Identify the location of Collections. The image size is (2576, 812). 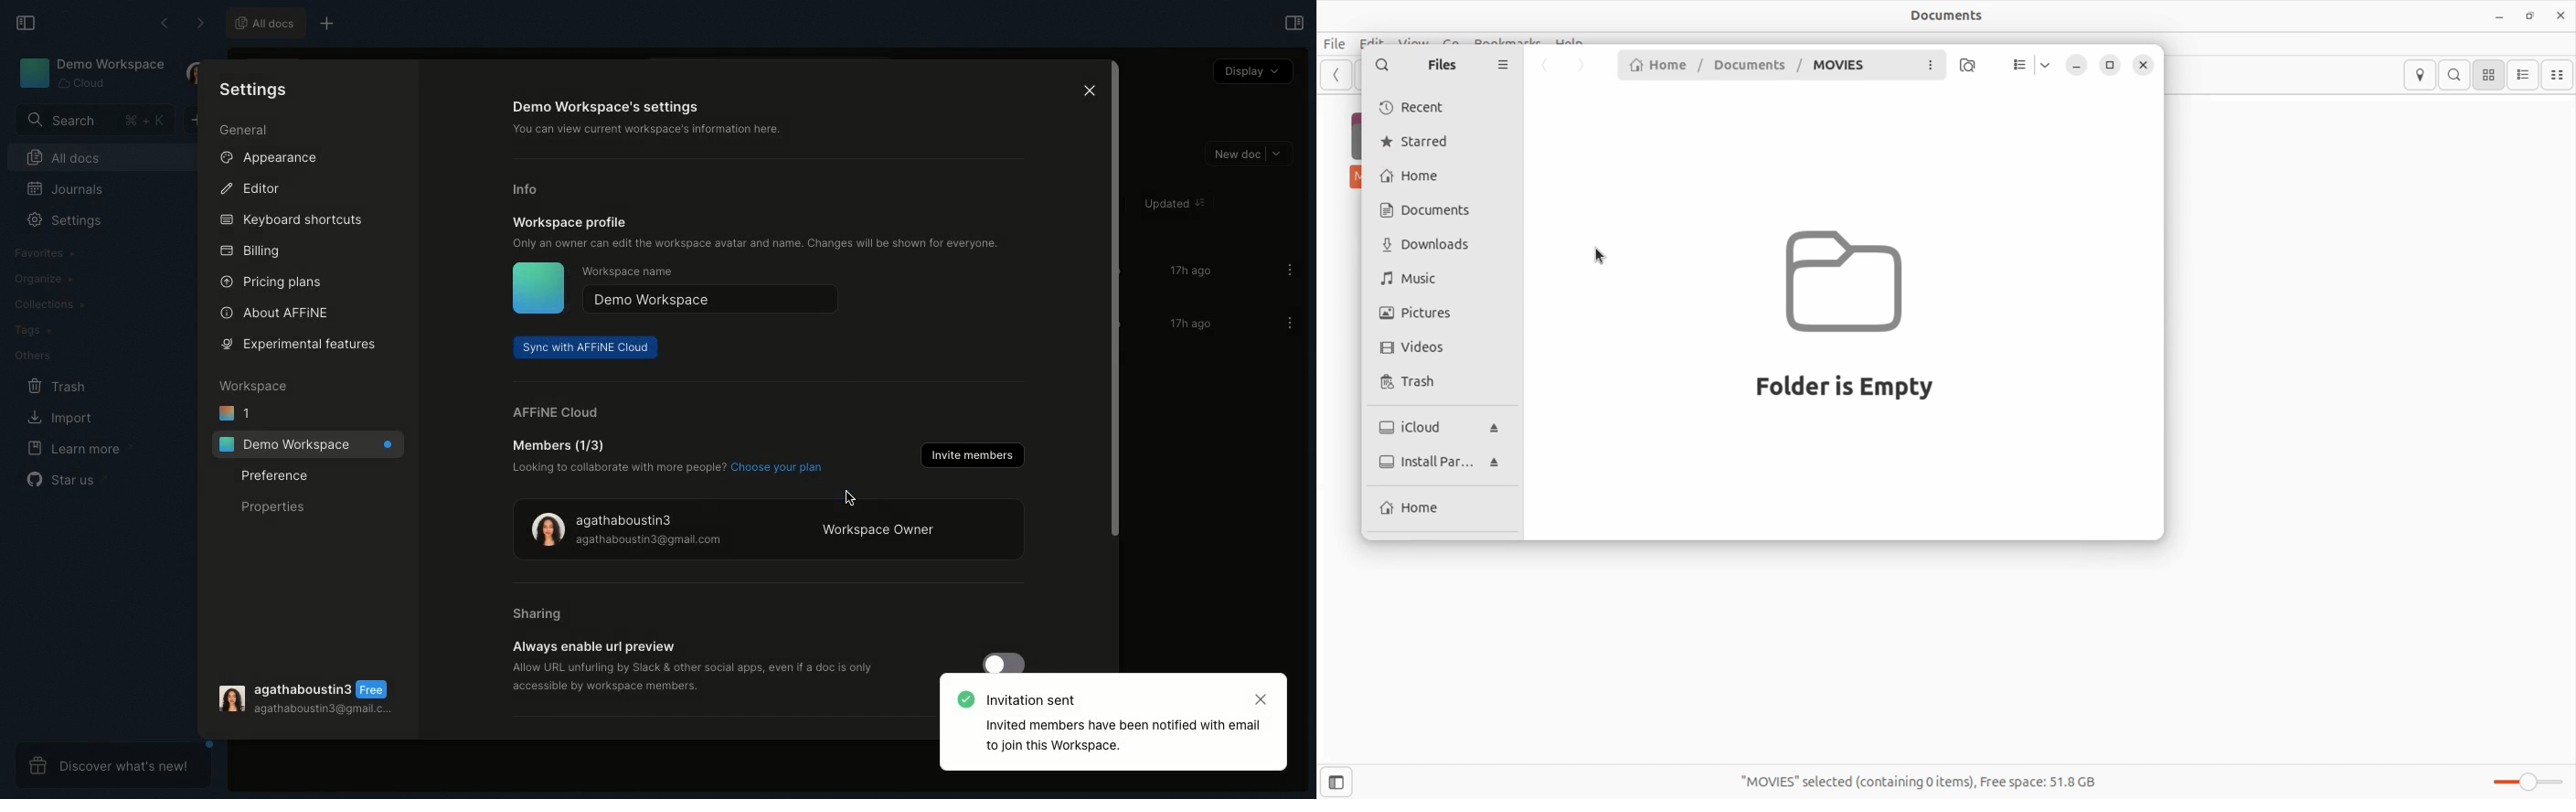
(48, 303).